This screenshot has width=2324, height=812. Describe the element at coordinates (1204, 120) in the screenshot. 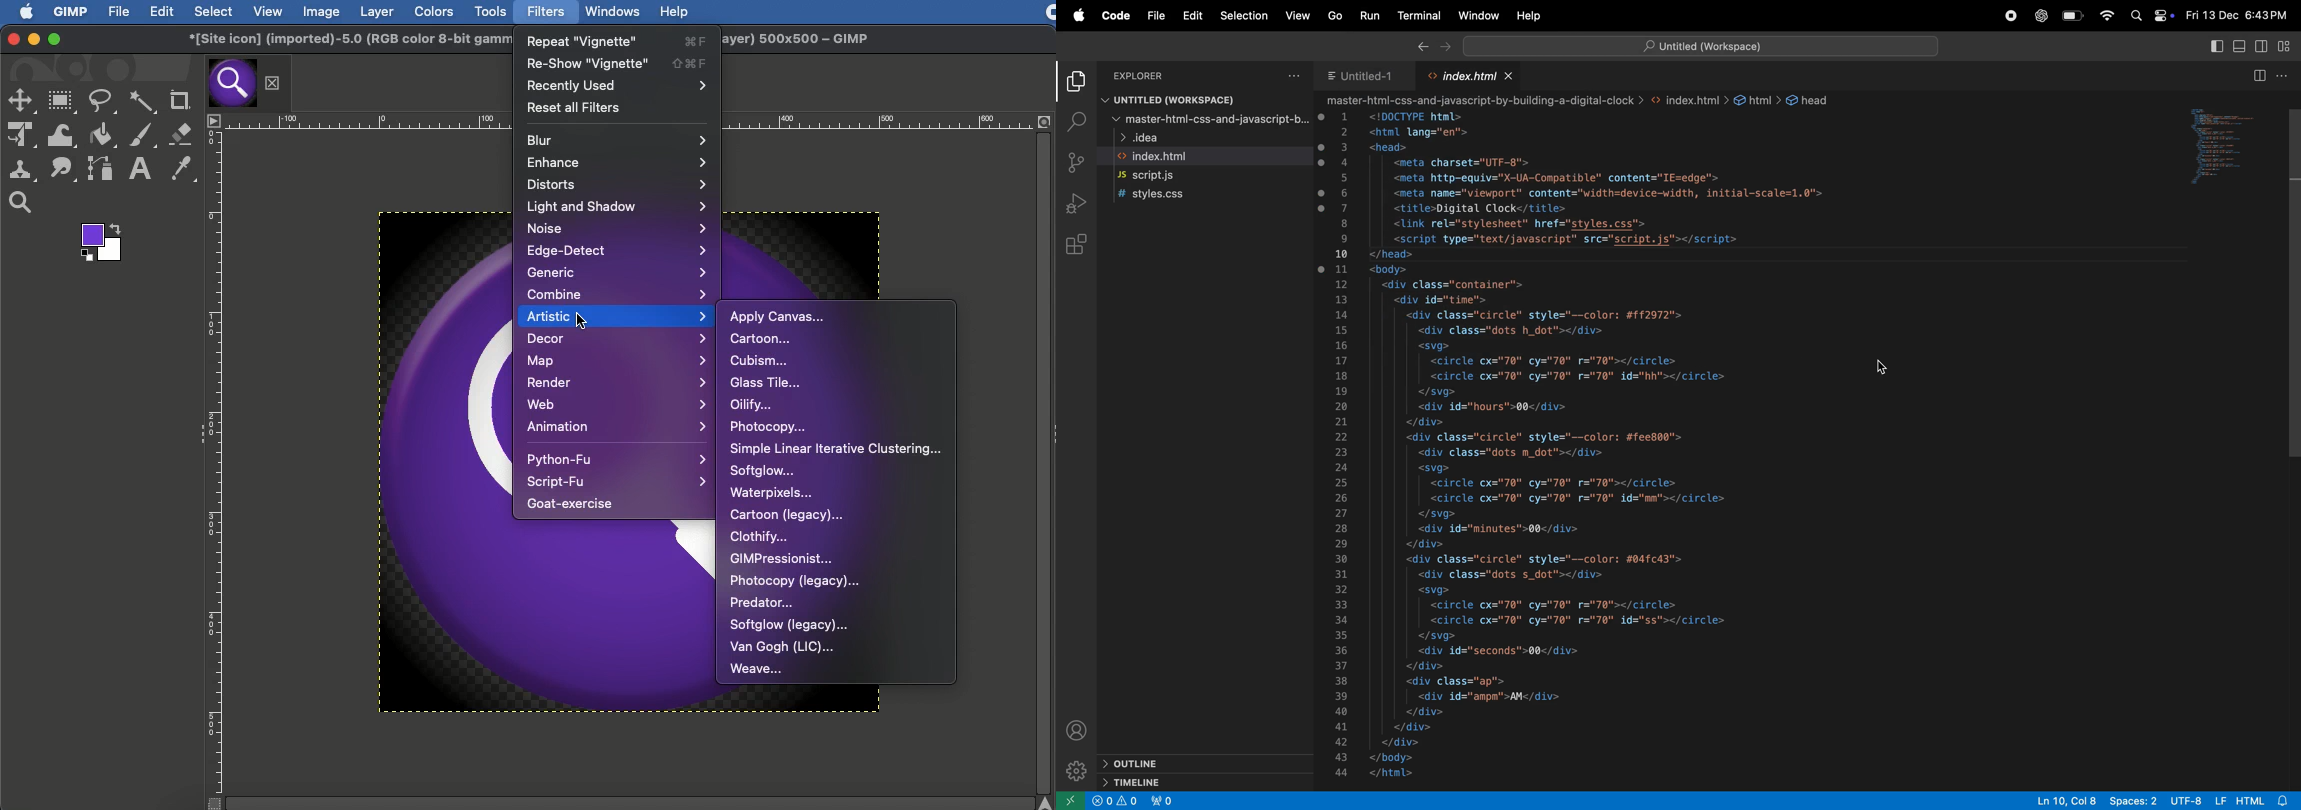

I see `master -css htm java script` at that location.